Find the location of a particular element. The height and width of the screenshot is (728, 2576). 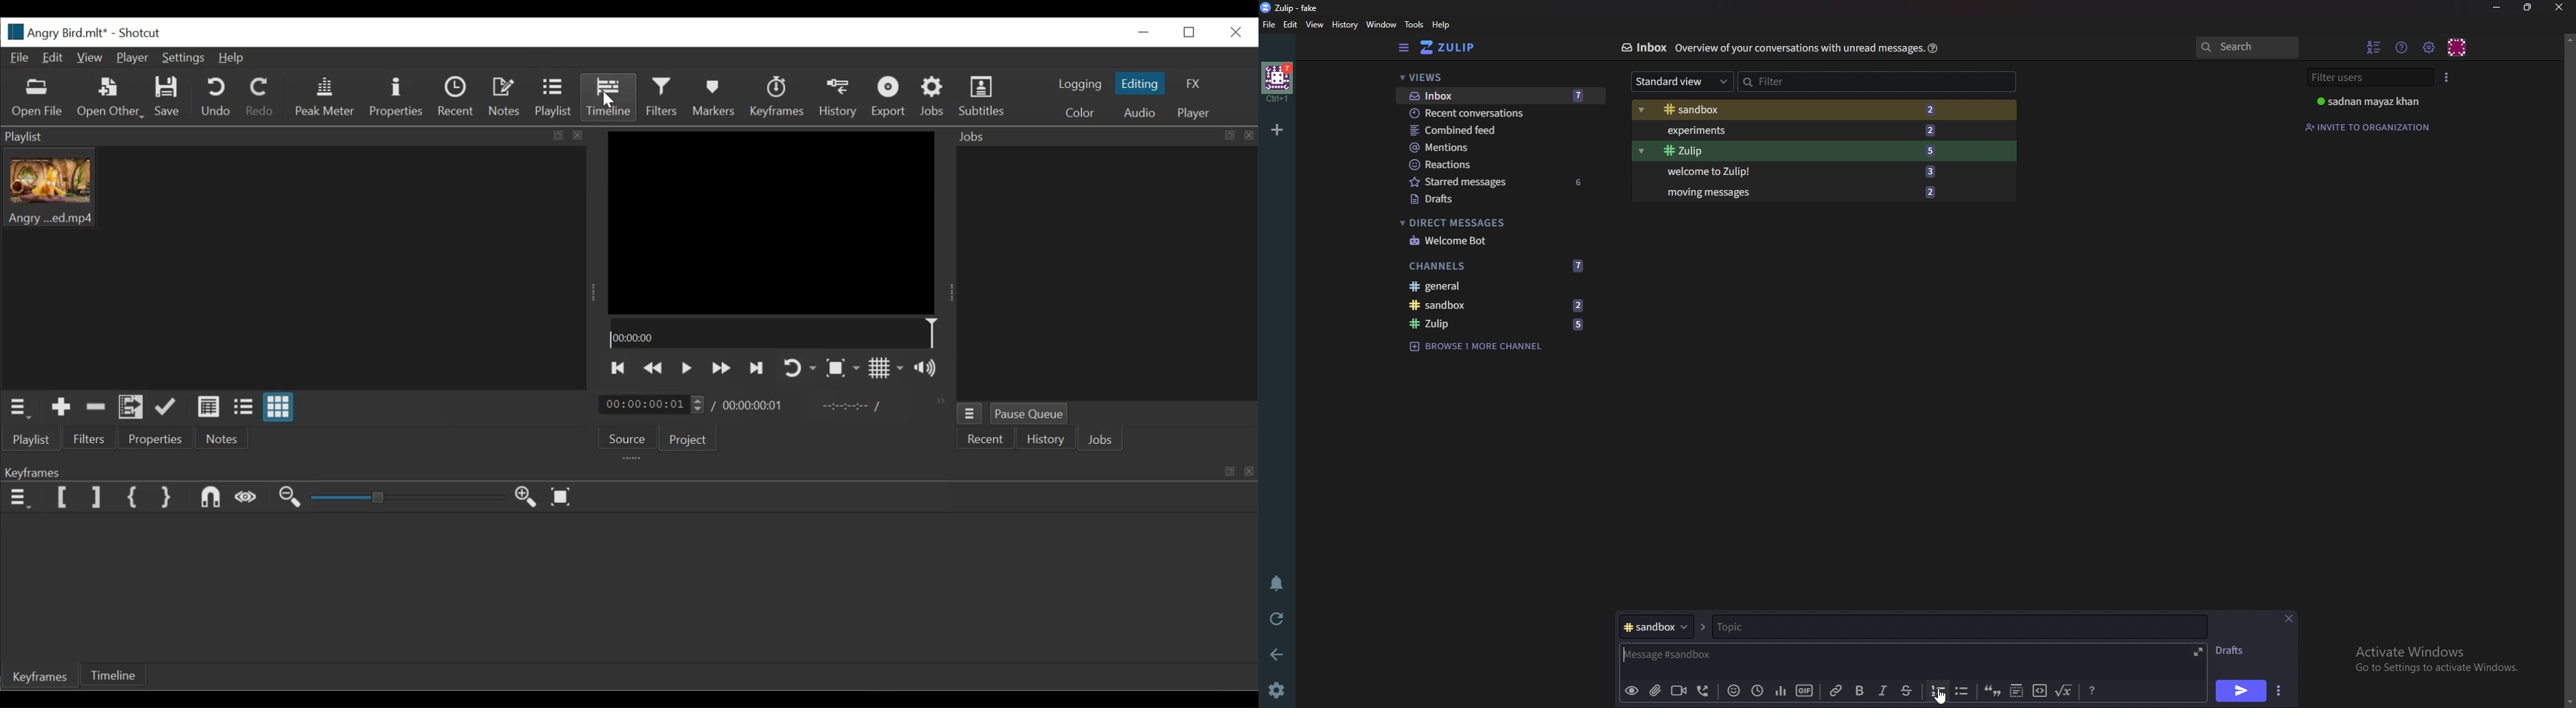

In point is located at coordinates (851, 406).